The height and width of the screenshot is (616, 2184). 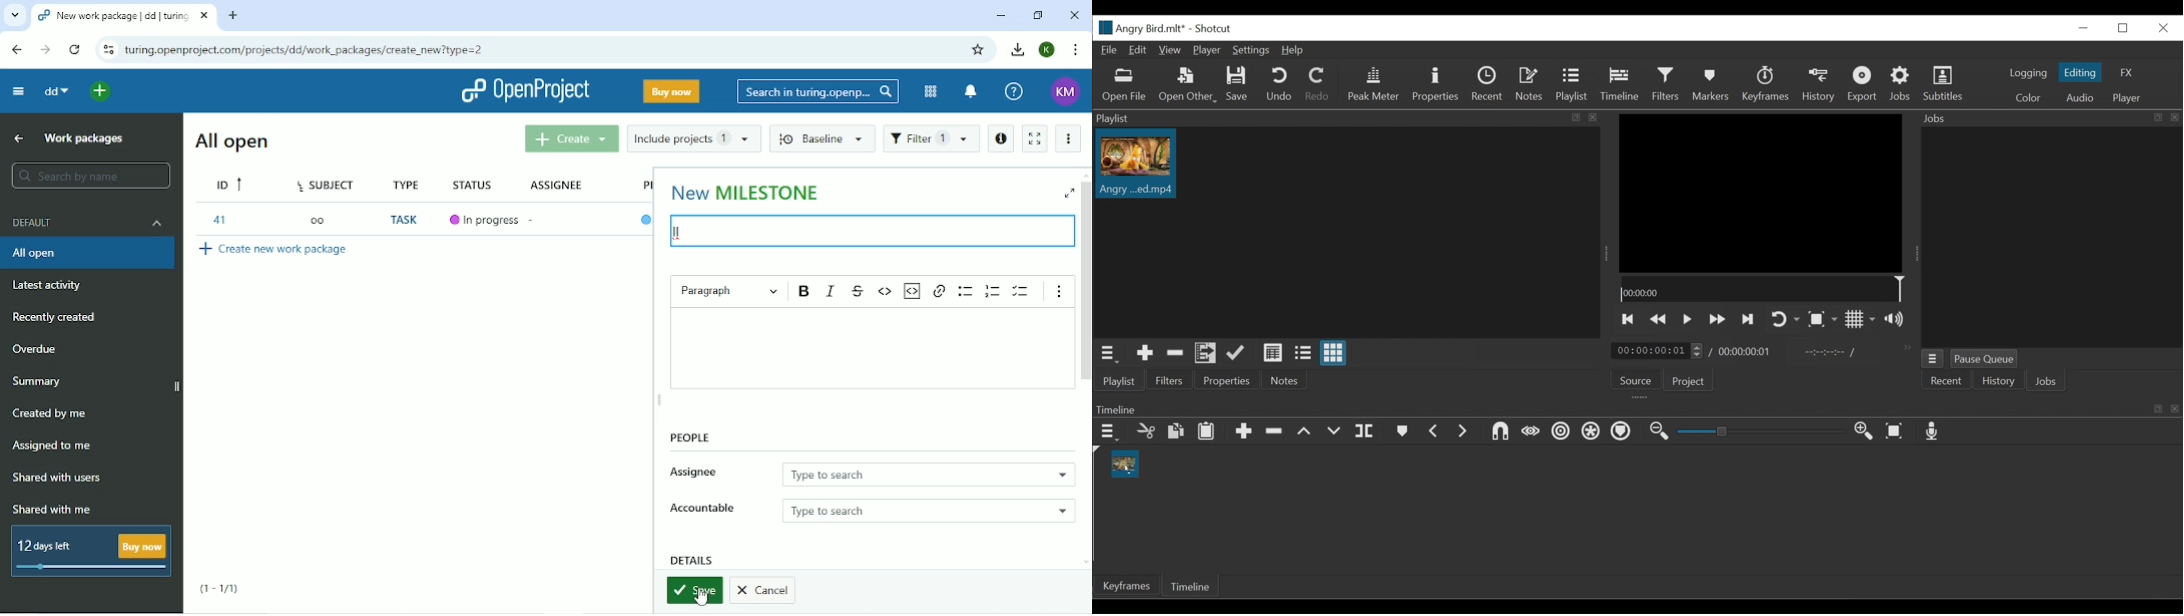 I want to click on Numbered list, so click(x=993, y=291).